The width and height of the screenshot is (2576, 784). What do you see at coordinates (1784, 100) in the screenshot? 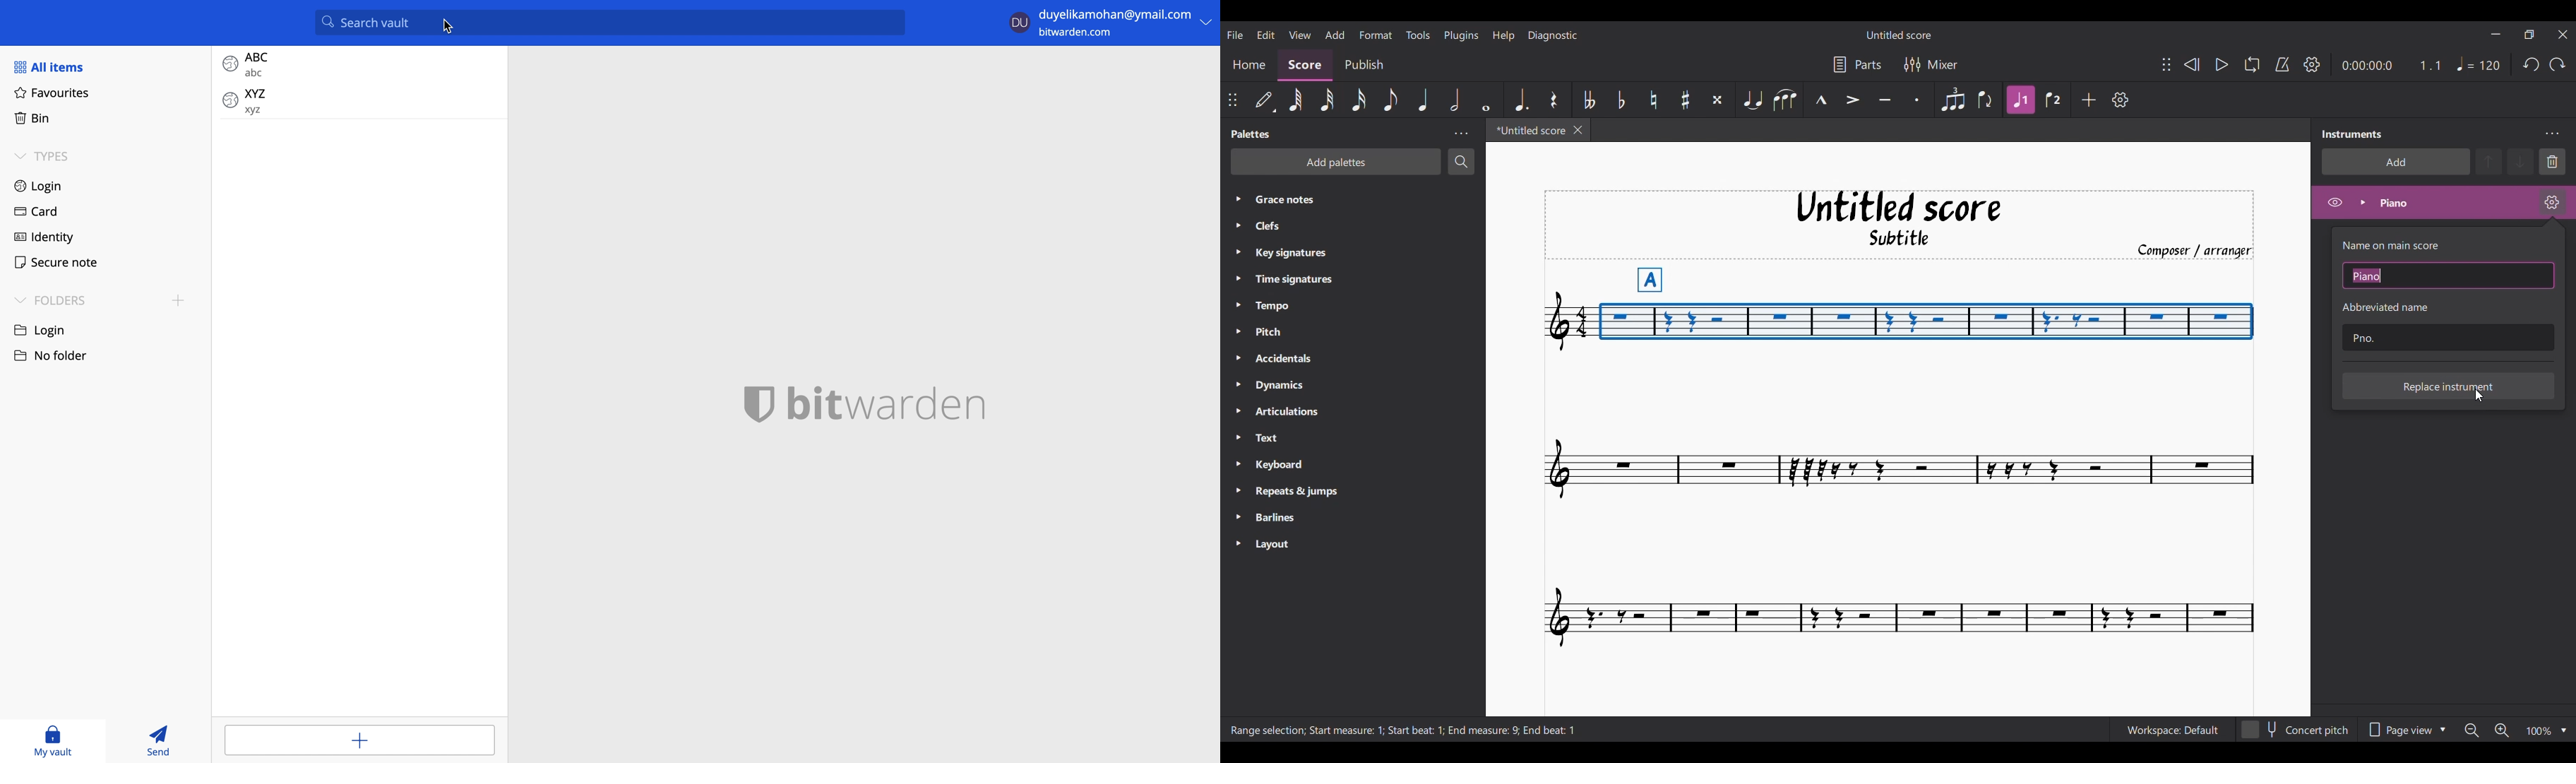
I see `Slur` at bounding box center [1784, 100].